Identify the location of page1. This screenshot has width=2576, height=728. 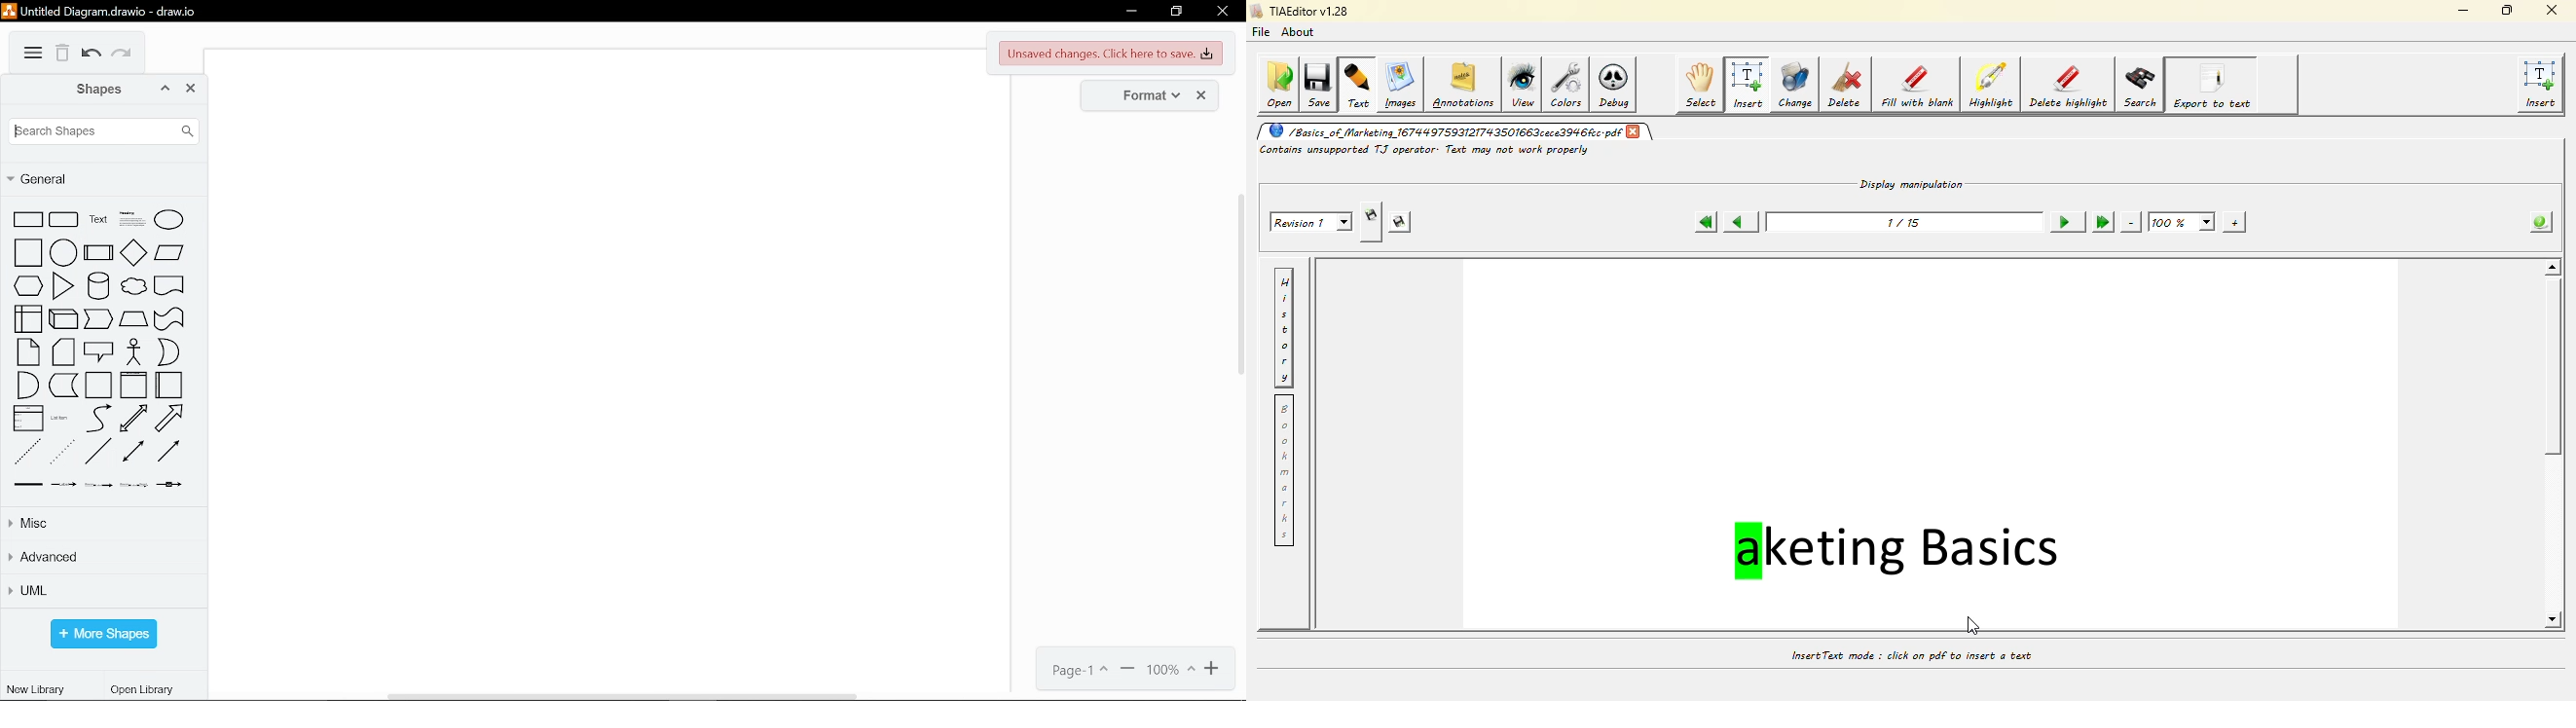
(1074, 670).